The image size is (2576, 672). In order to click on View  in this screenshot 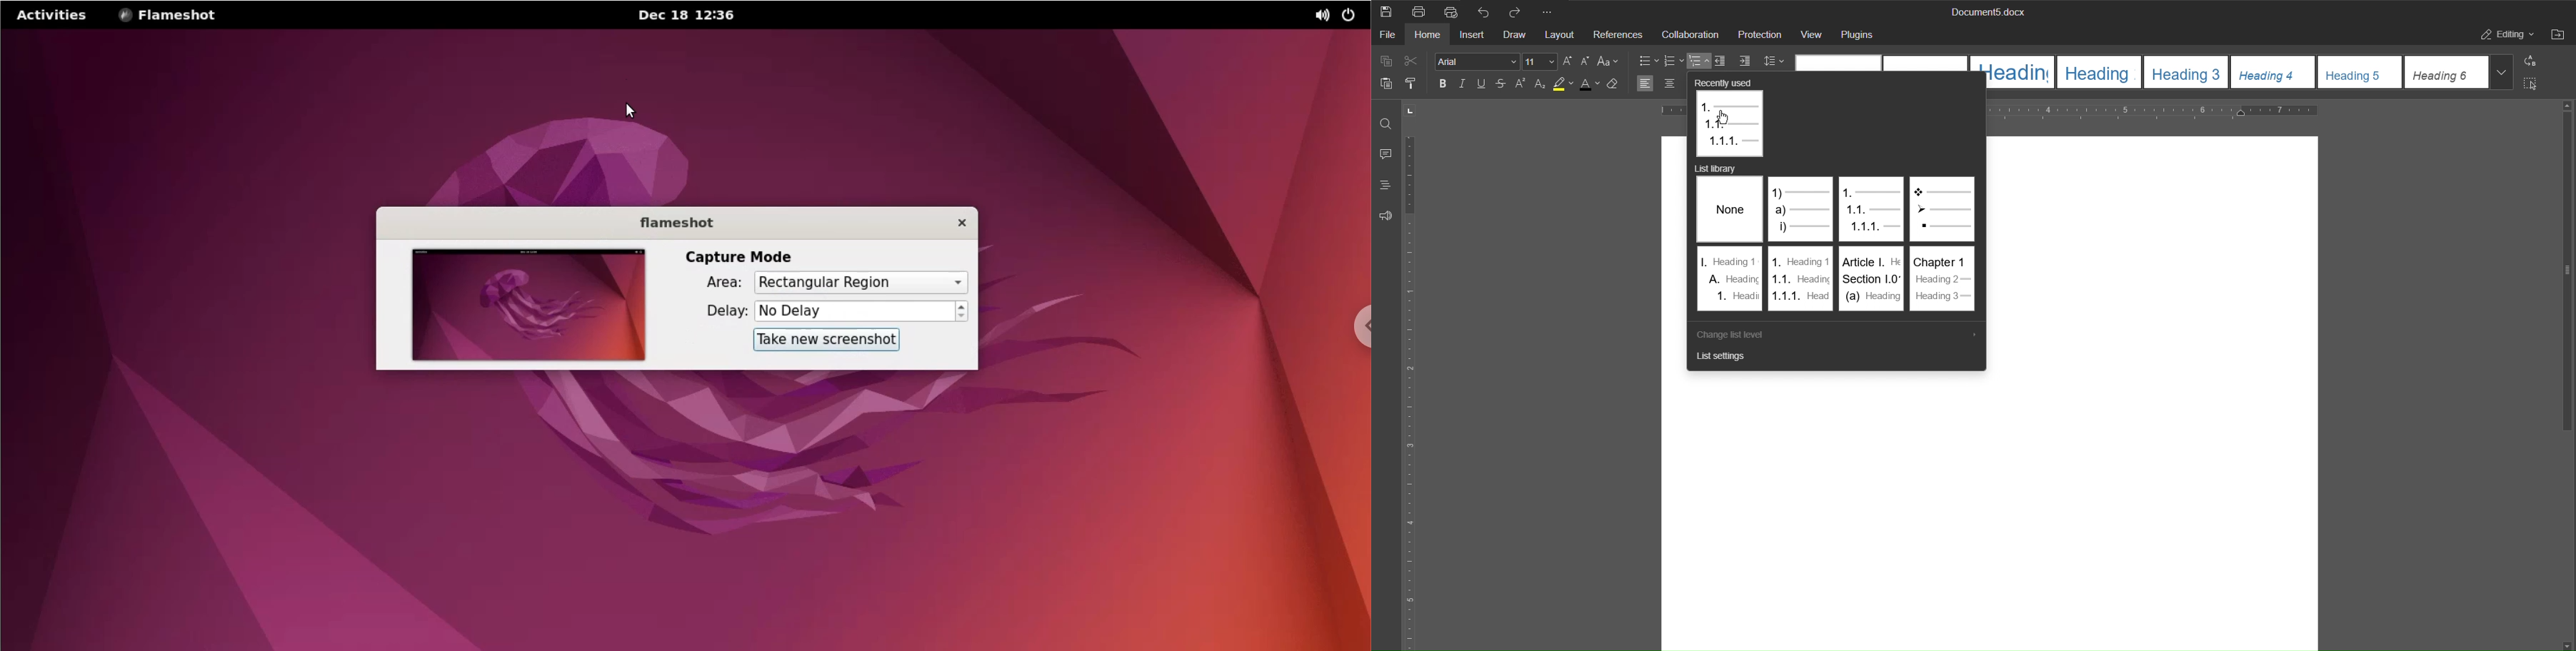, I will do `click(1813, 36)`.